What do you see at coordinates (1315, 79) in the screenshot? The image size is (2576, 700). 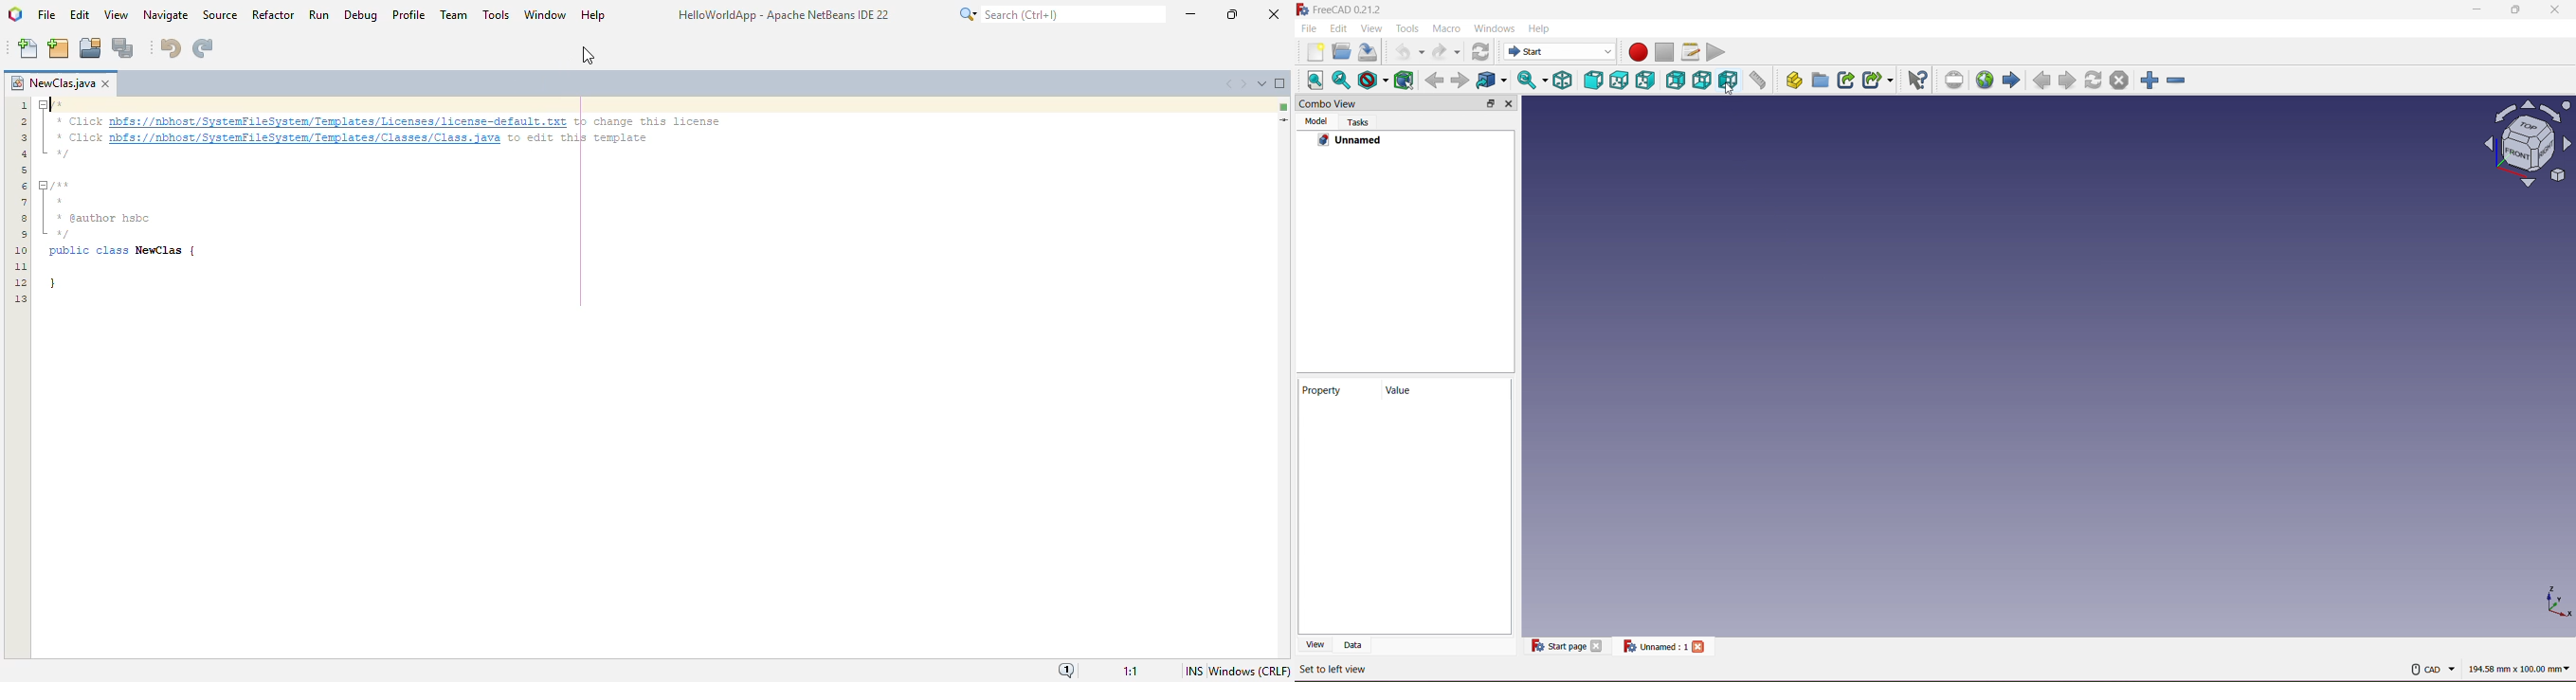 I see `Align to selection` at bounding box center [1315, 79].